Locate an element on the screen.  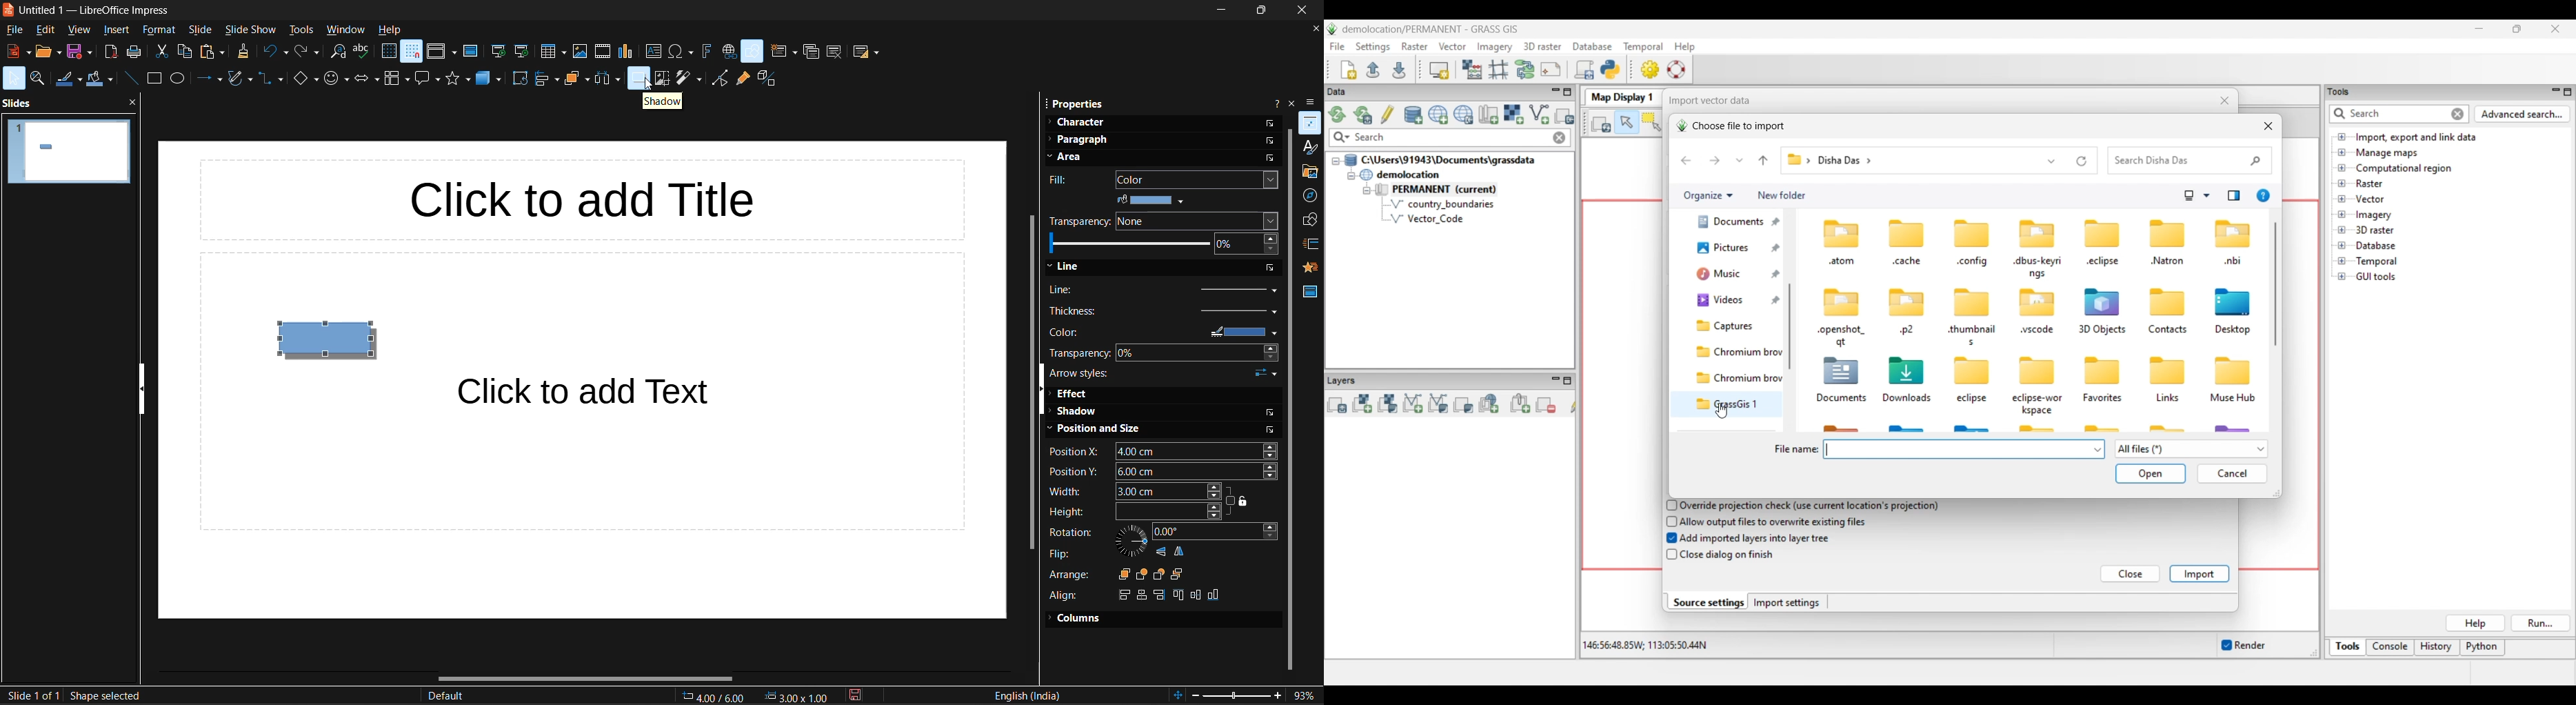
arrange is located at coordinates (574, 78).